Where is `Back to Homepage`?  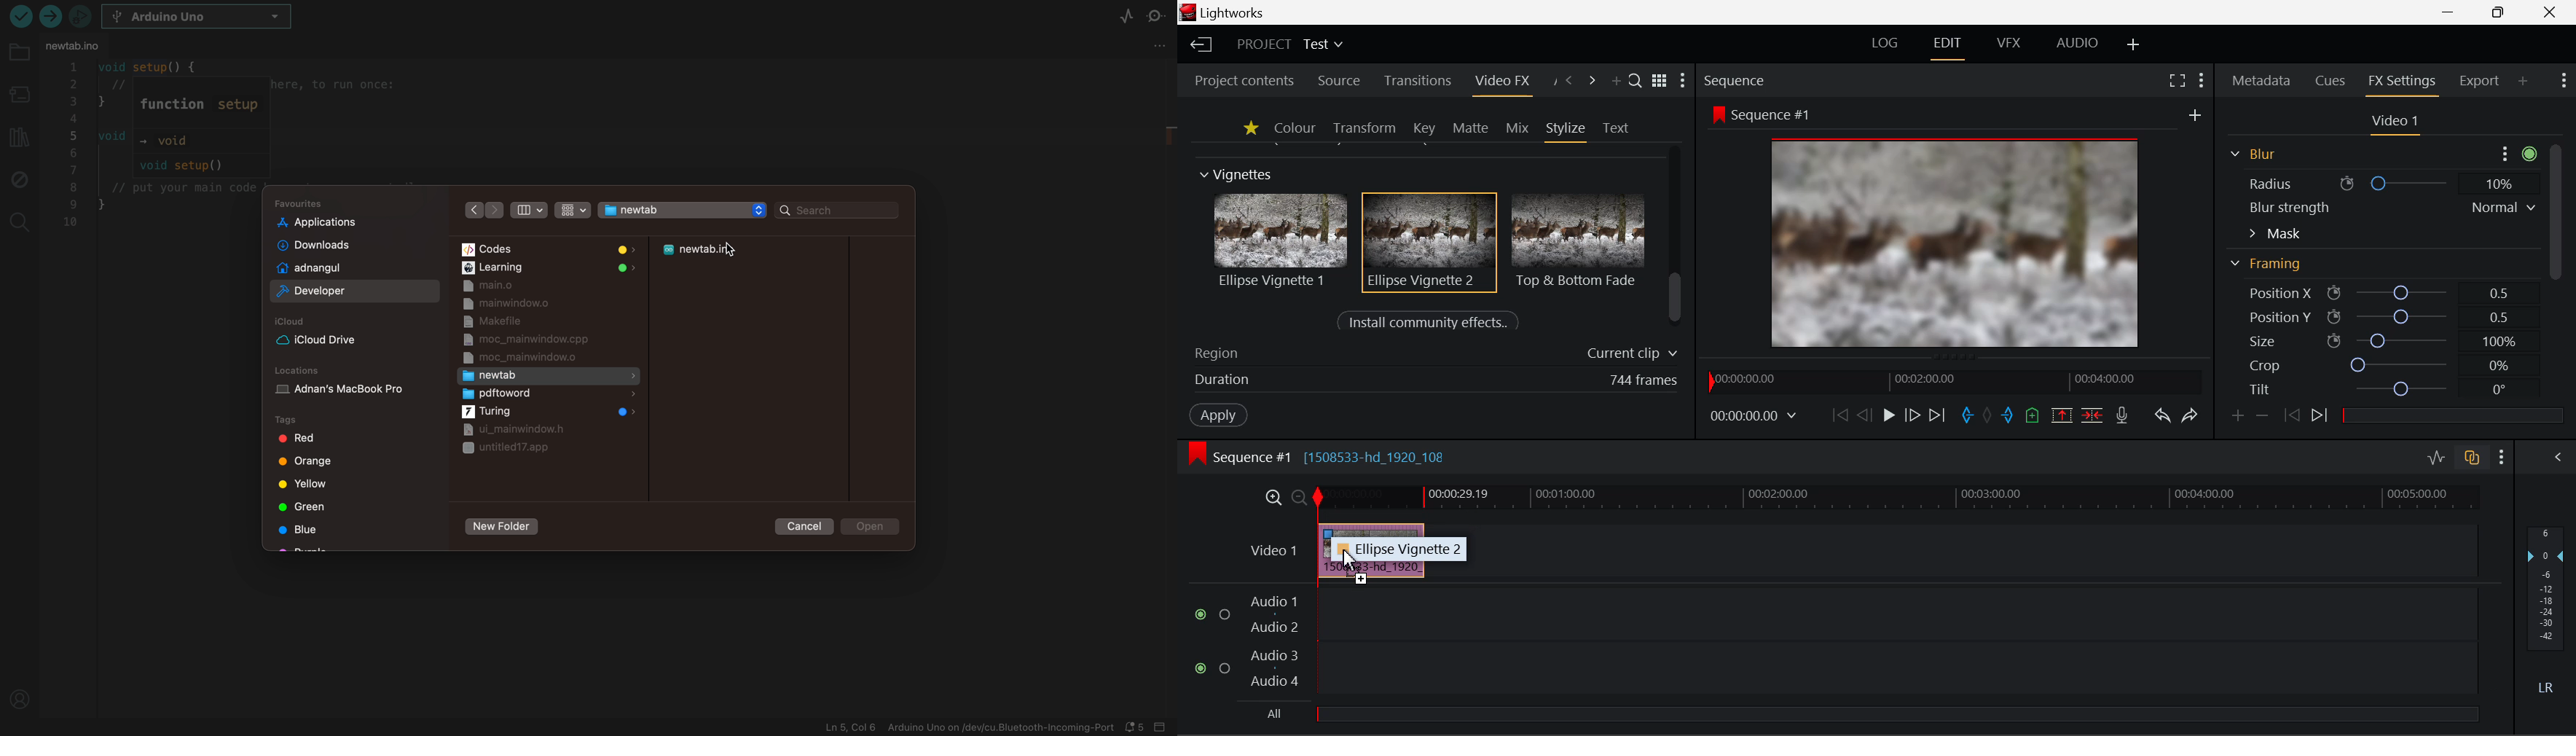
Back to Homepage is located at coordinates (1198, 45).